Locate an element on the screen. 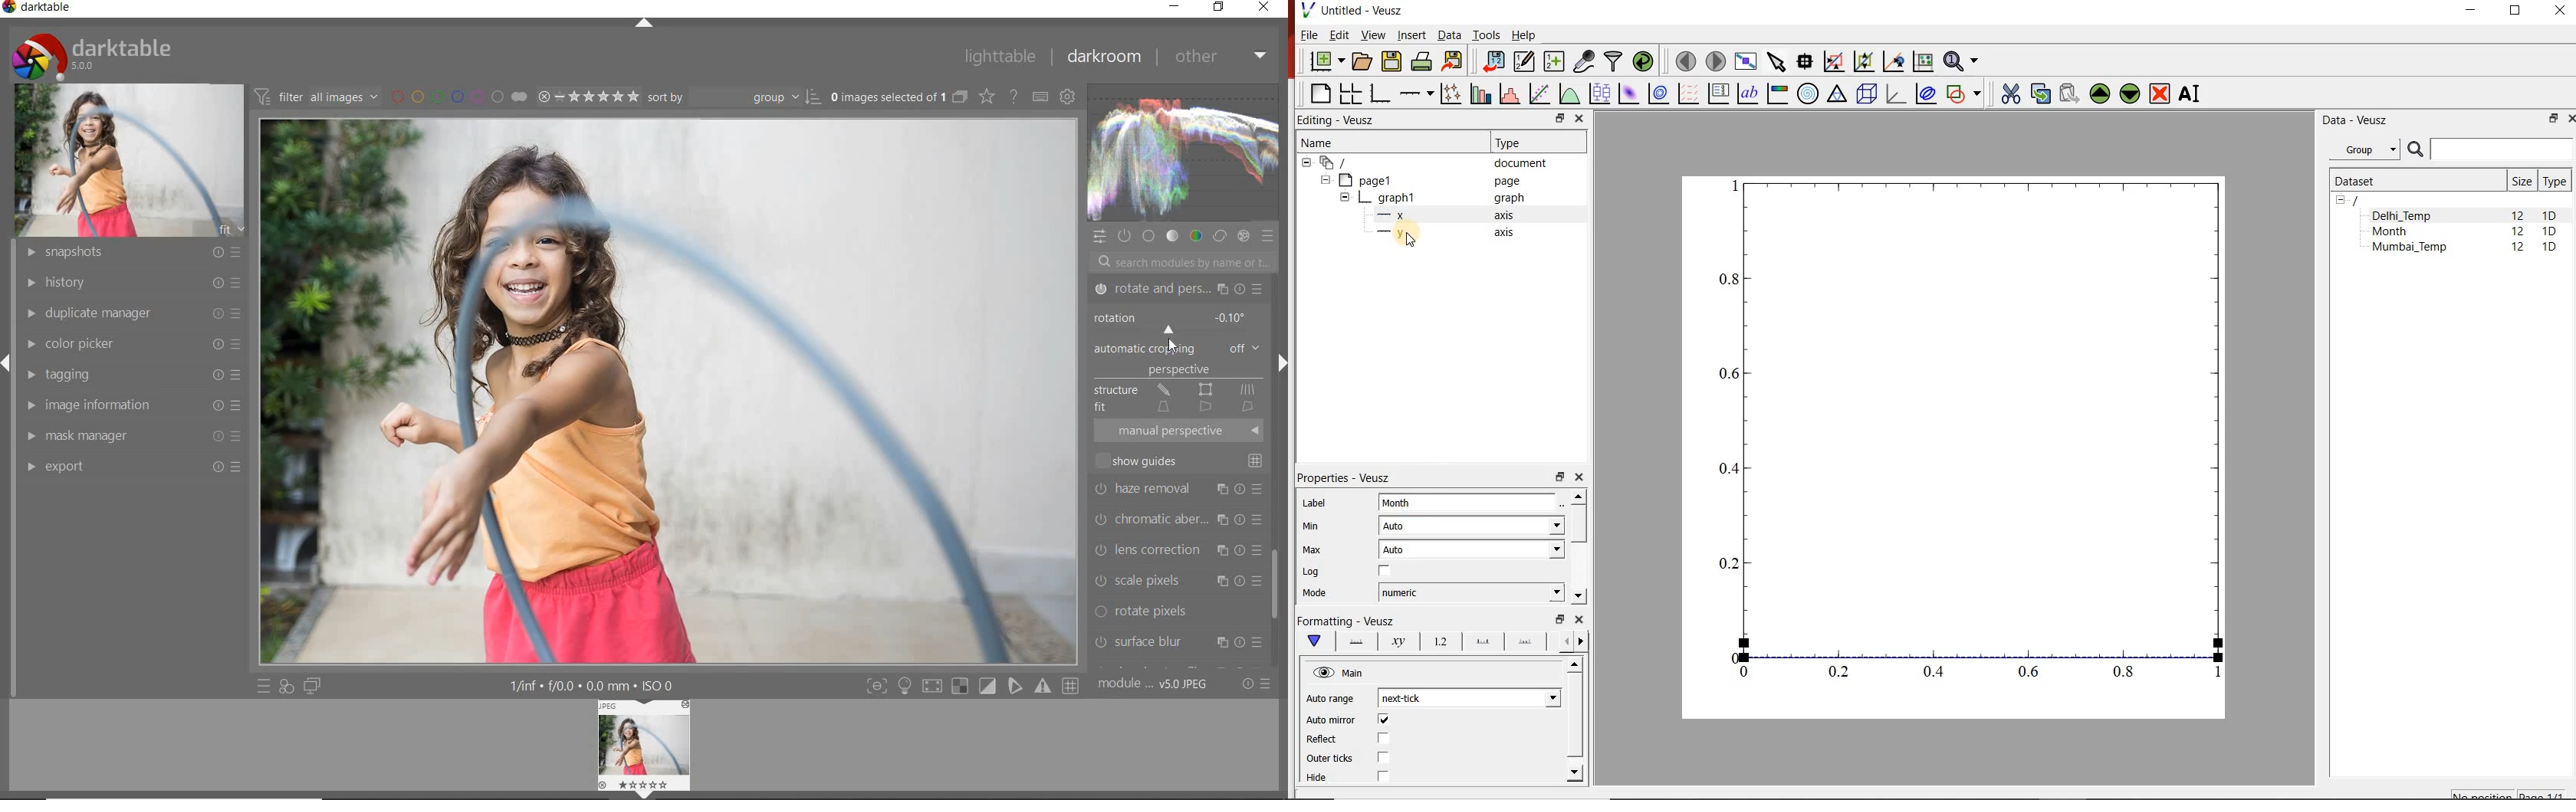 The width and height of the screenshot is (2576, 812). ROTATE & PERSPECTIVE is located at coordinates (1177, 290).